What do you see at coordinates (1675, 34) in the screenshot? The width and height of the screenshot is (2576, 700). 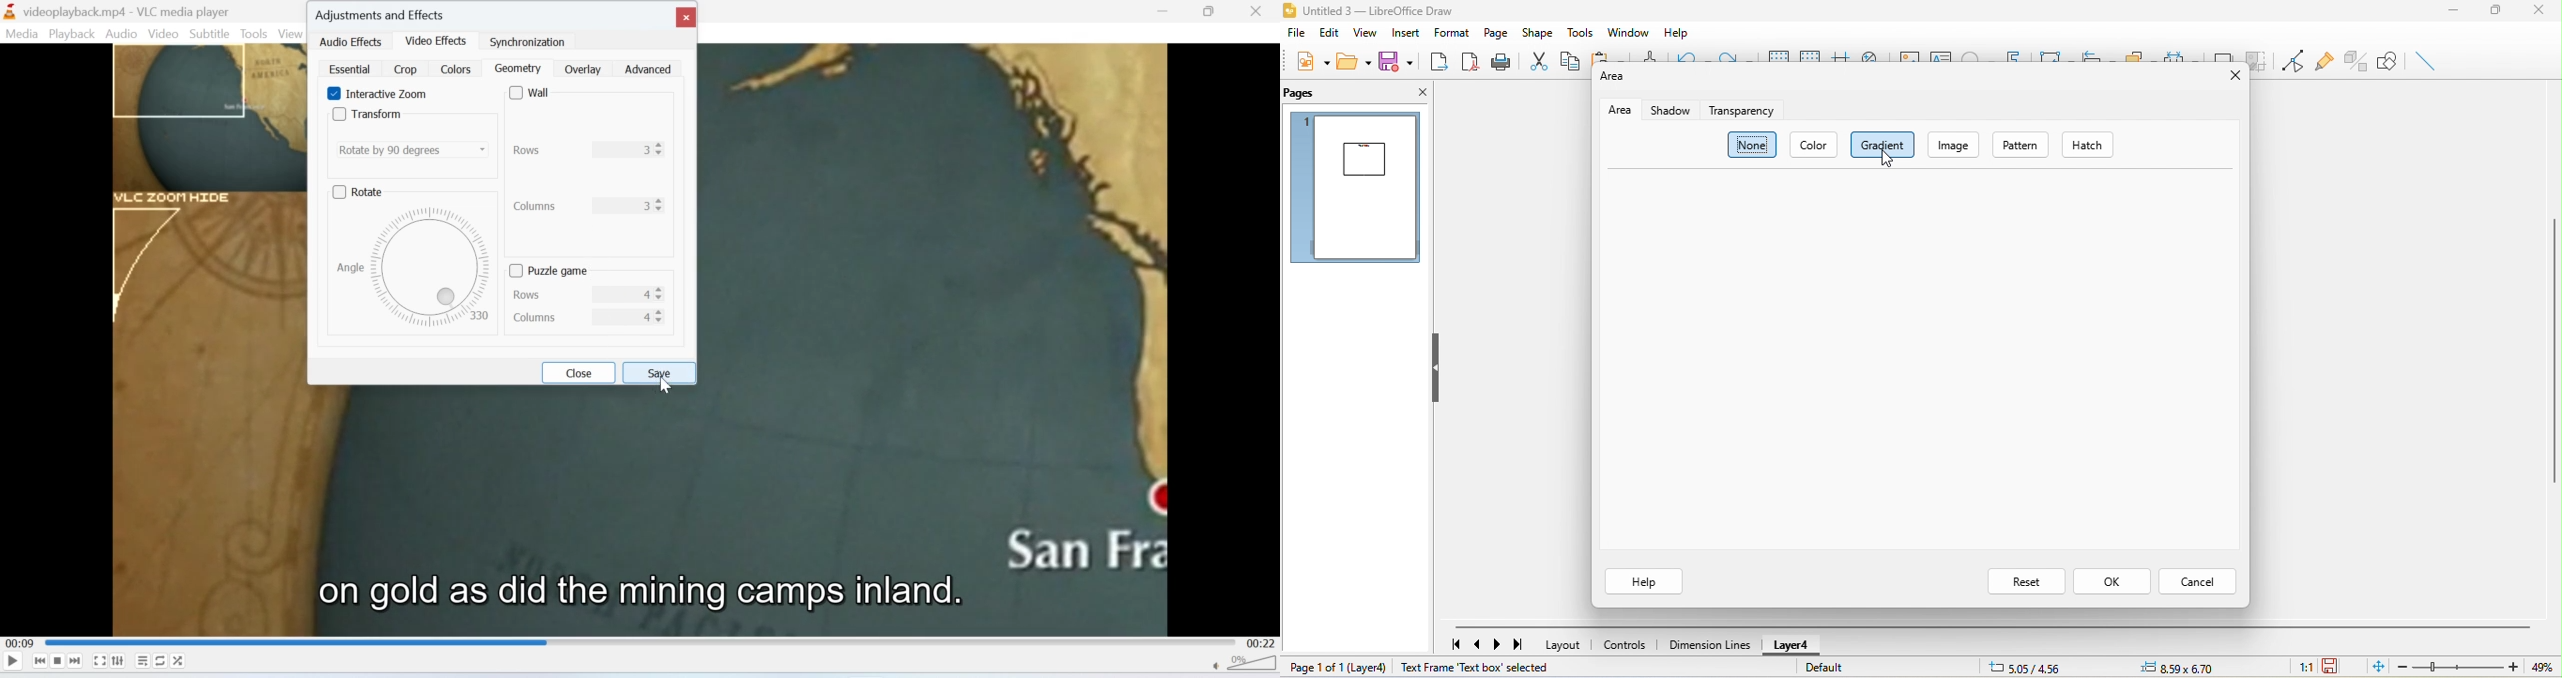 I see `help` at bounding box center [1675, 34].